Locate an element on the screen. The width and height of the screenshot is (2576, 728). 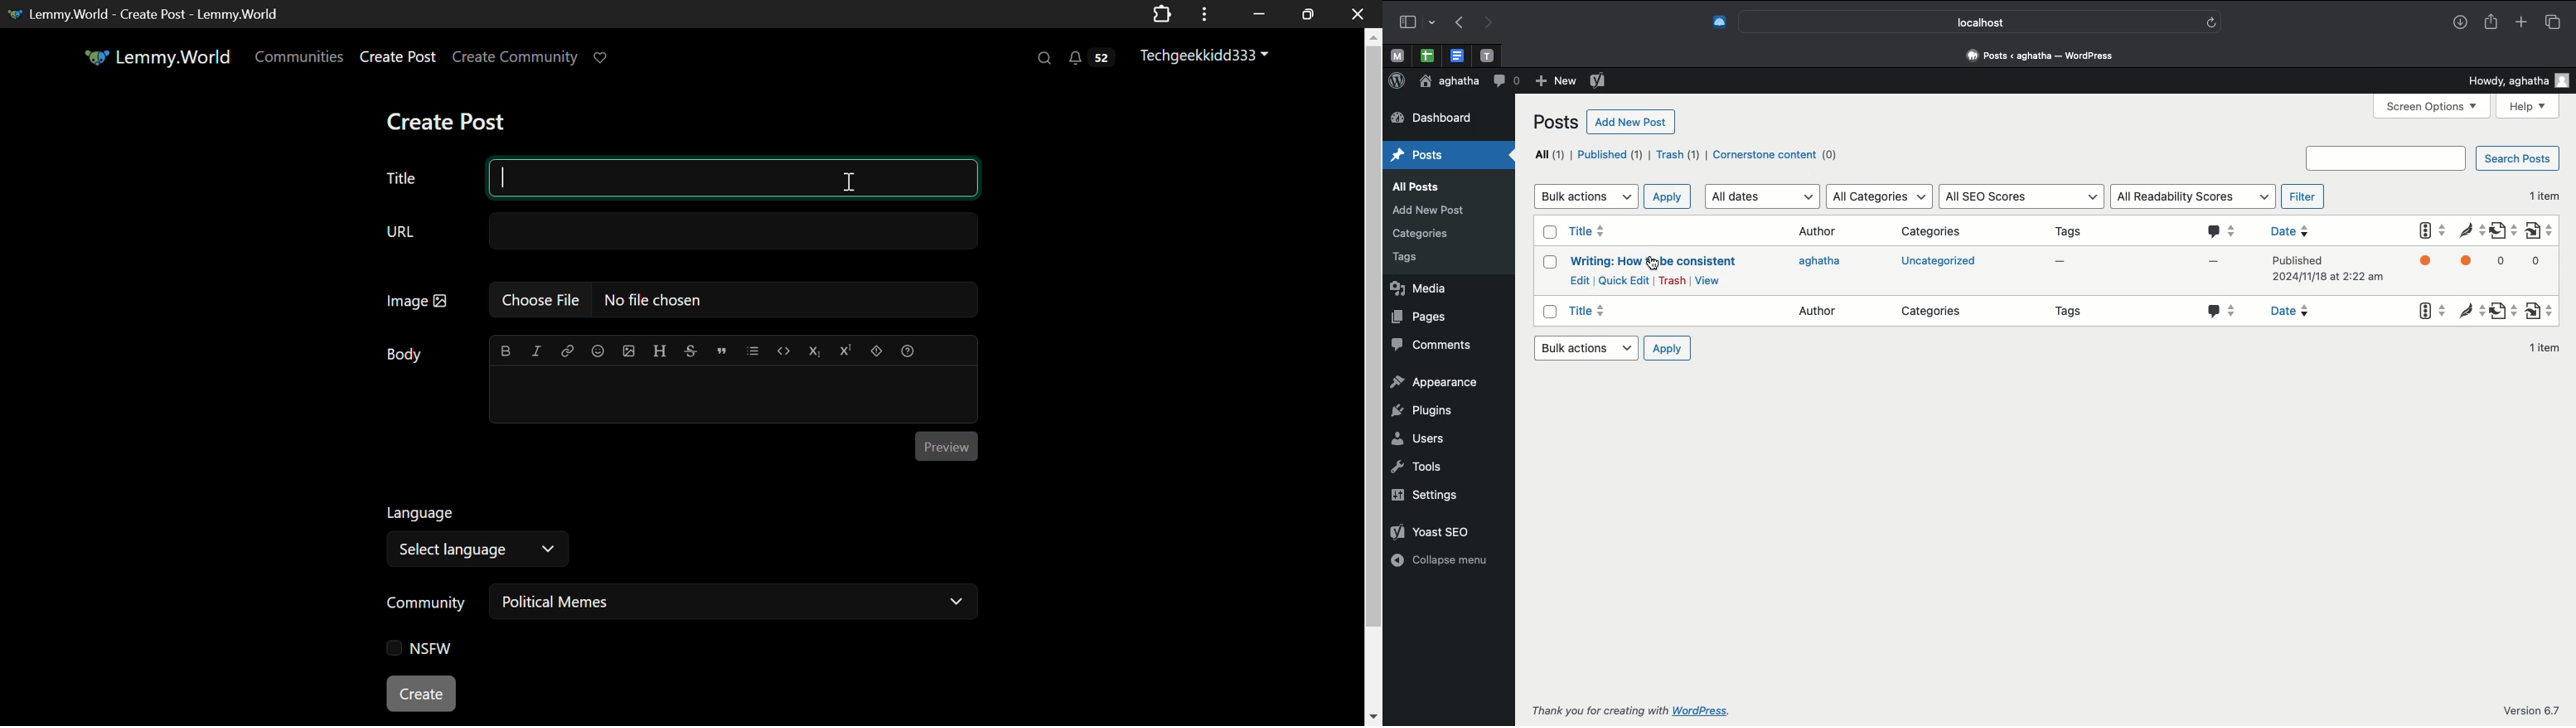
Yoast is located at coordinates (2430, 232).